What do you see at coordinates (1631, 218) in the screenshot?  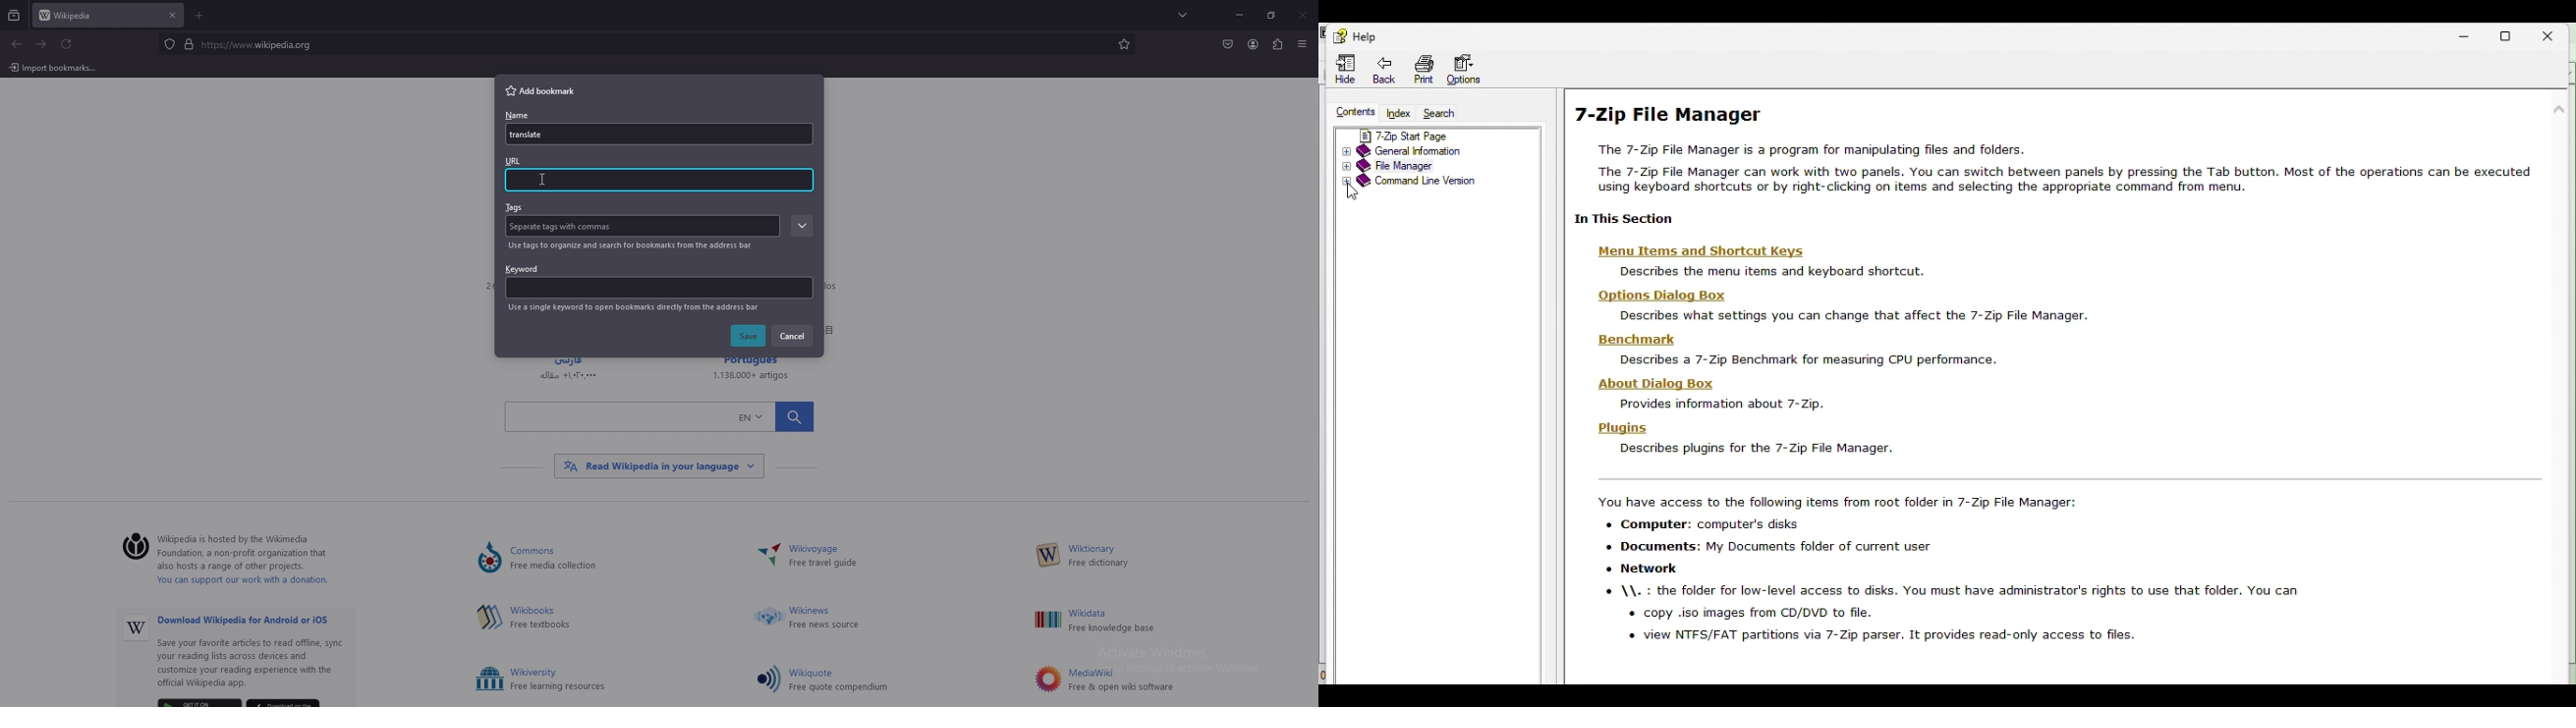 I see `in this section` at bounding box center [1631, 218].